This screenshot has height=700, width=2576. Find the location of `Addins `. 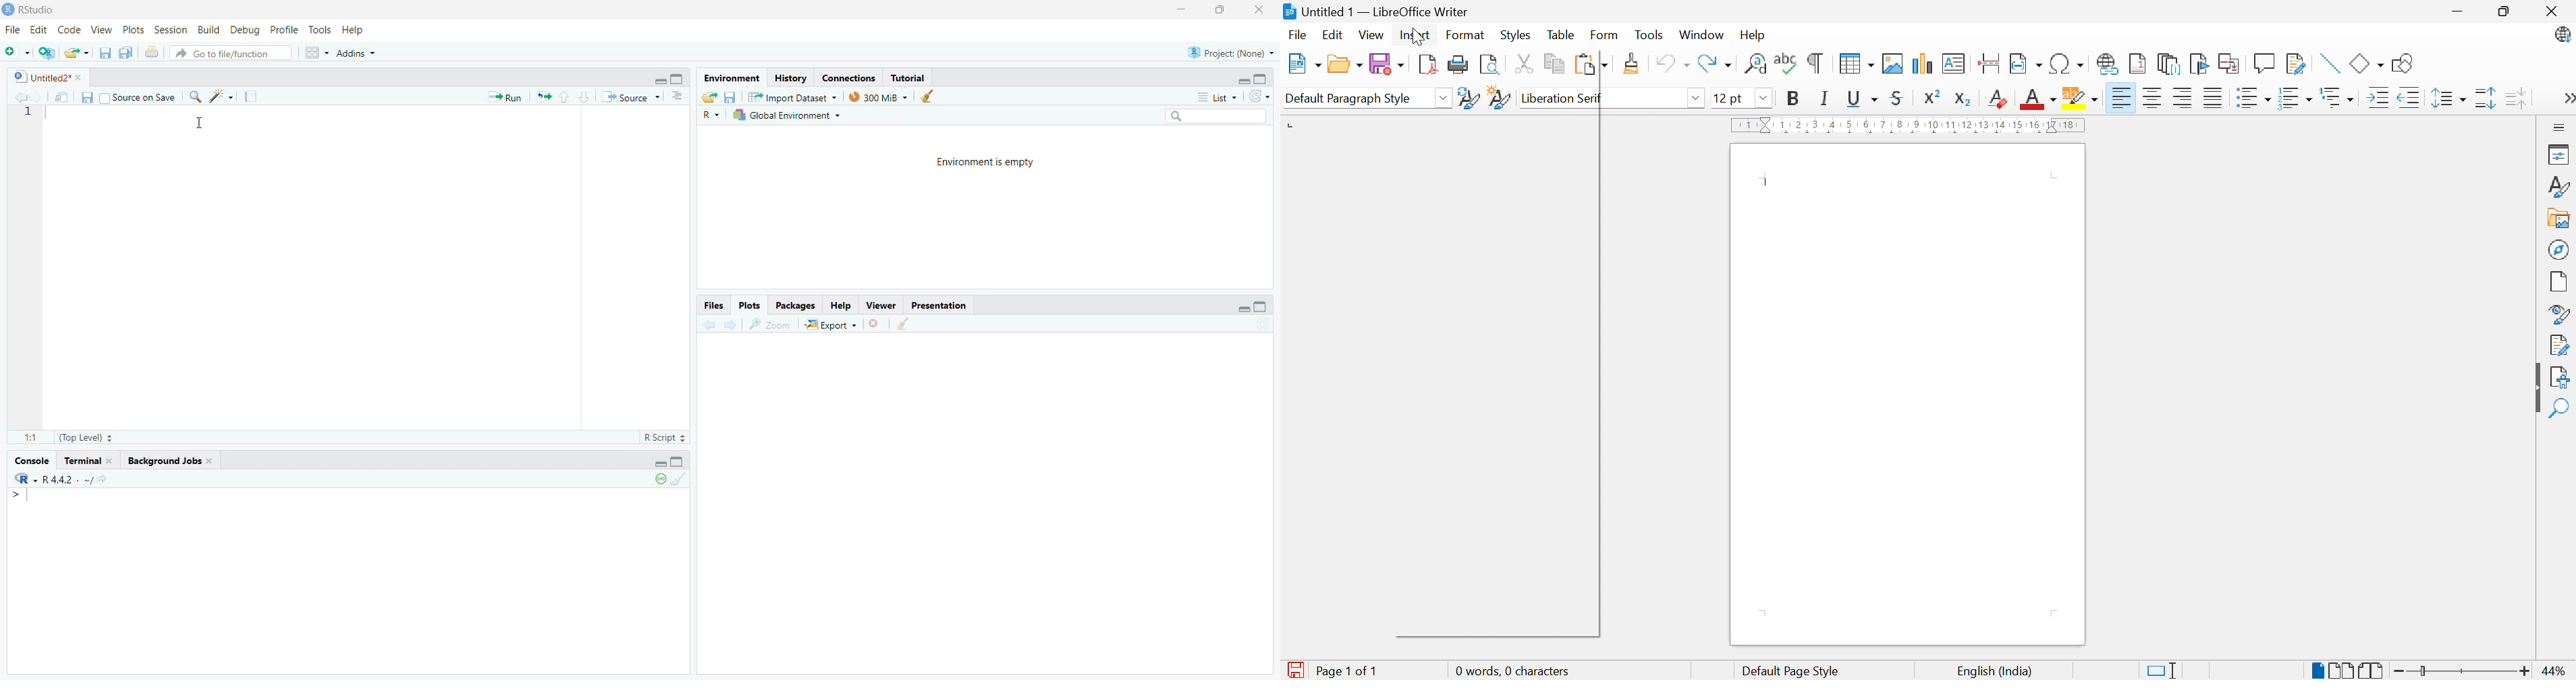

Addins  is located at coordinates (355, 53).